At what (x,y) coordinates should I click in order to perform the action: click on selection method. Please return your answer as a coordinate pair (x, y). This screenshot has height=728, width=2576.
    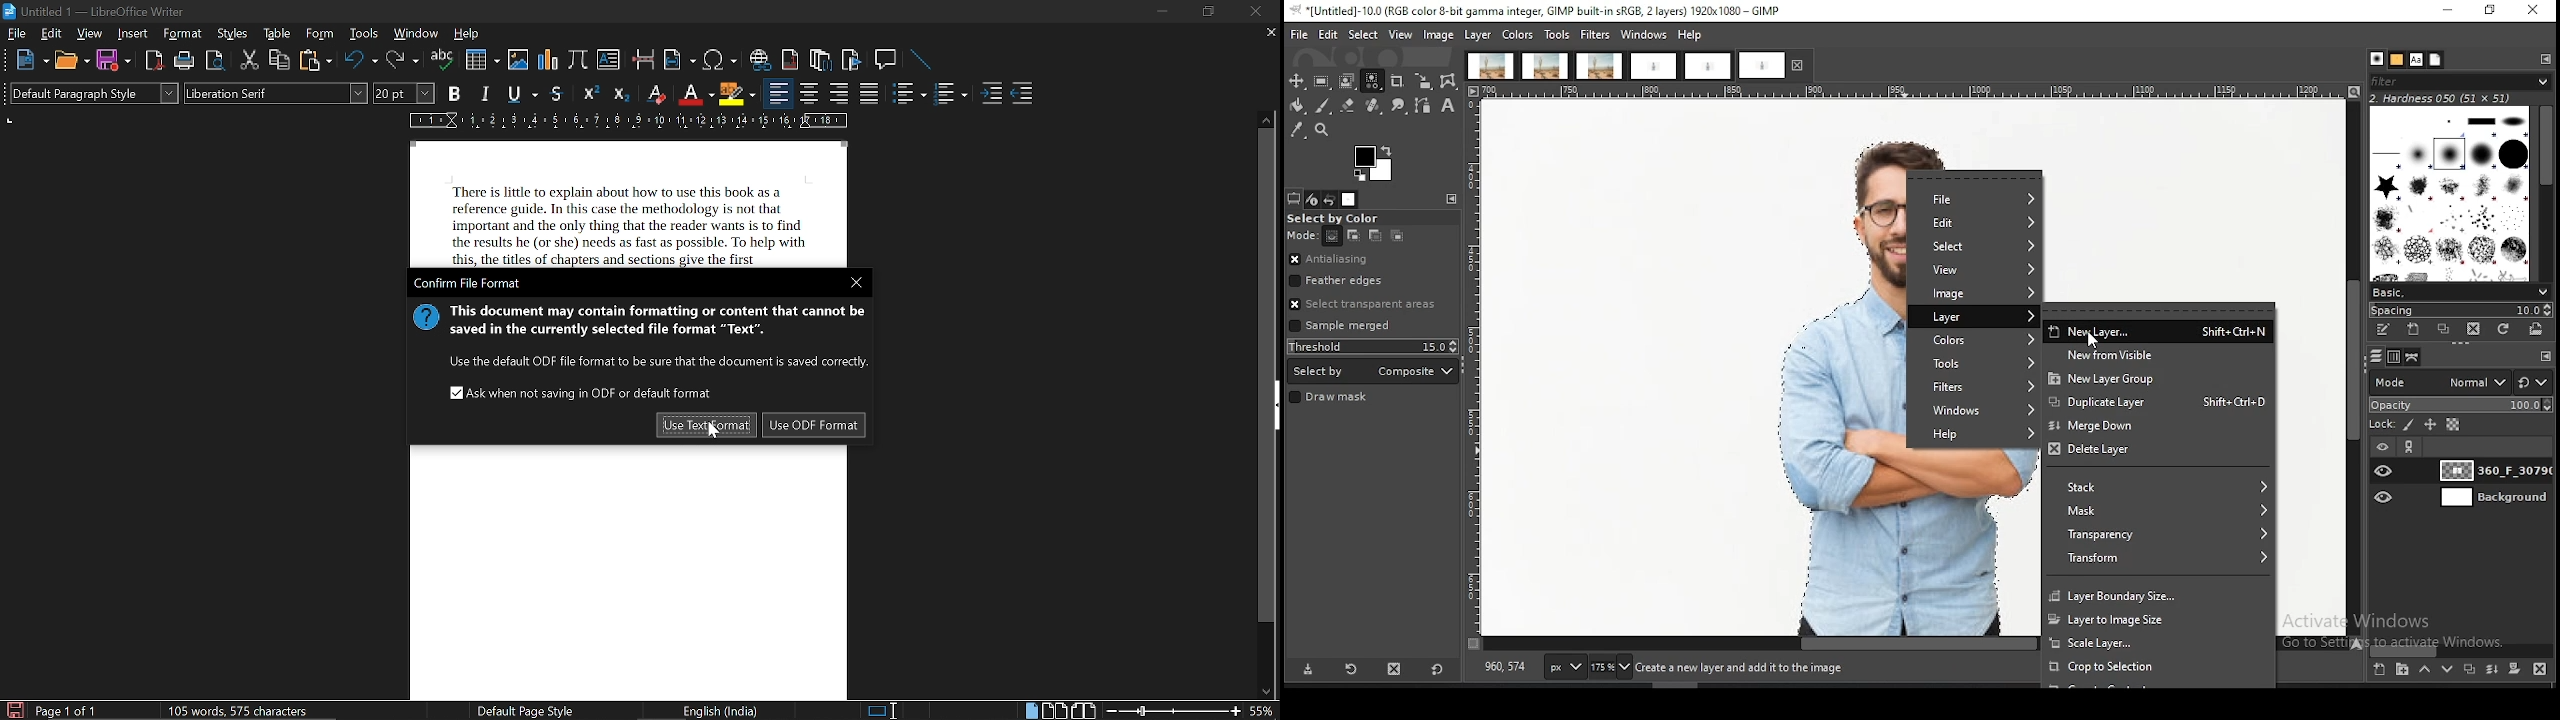
    Looking at the image, I should click on (881, 711).